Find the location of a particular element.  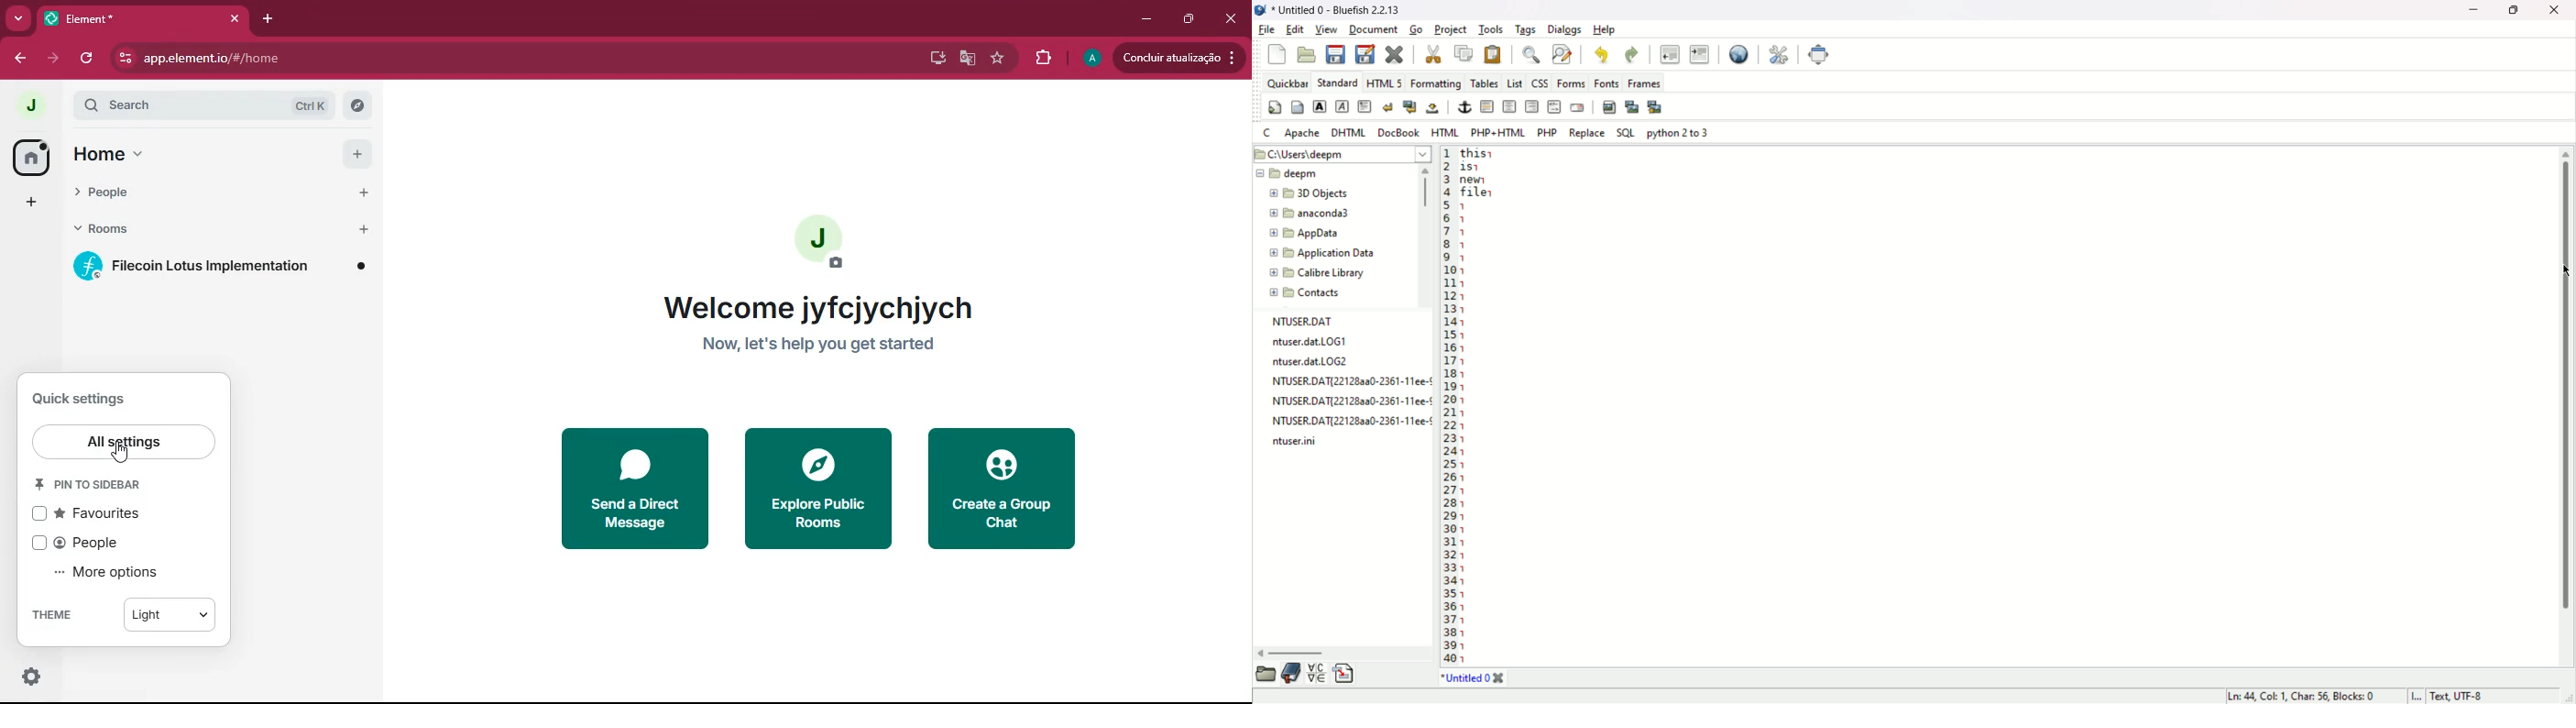

Python 2 to 3 is located at coordinates (1679, 133).